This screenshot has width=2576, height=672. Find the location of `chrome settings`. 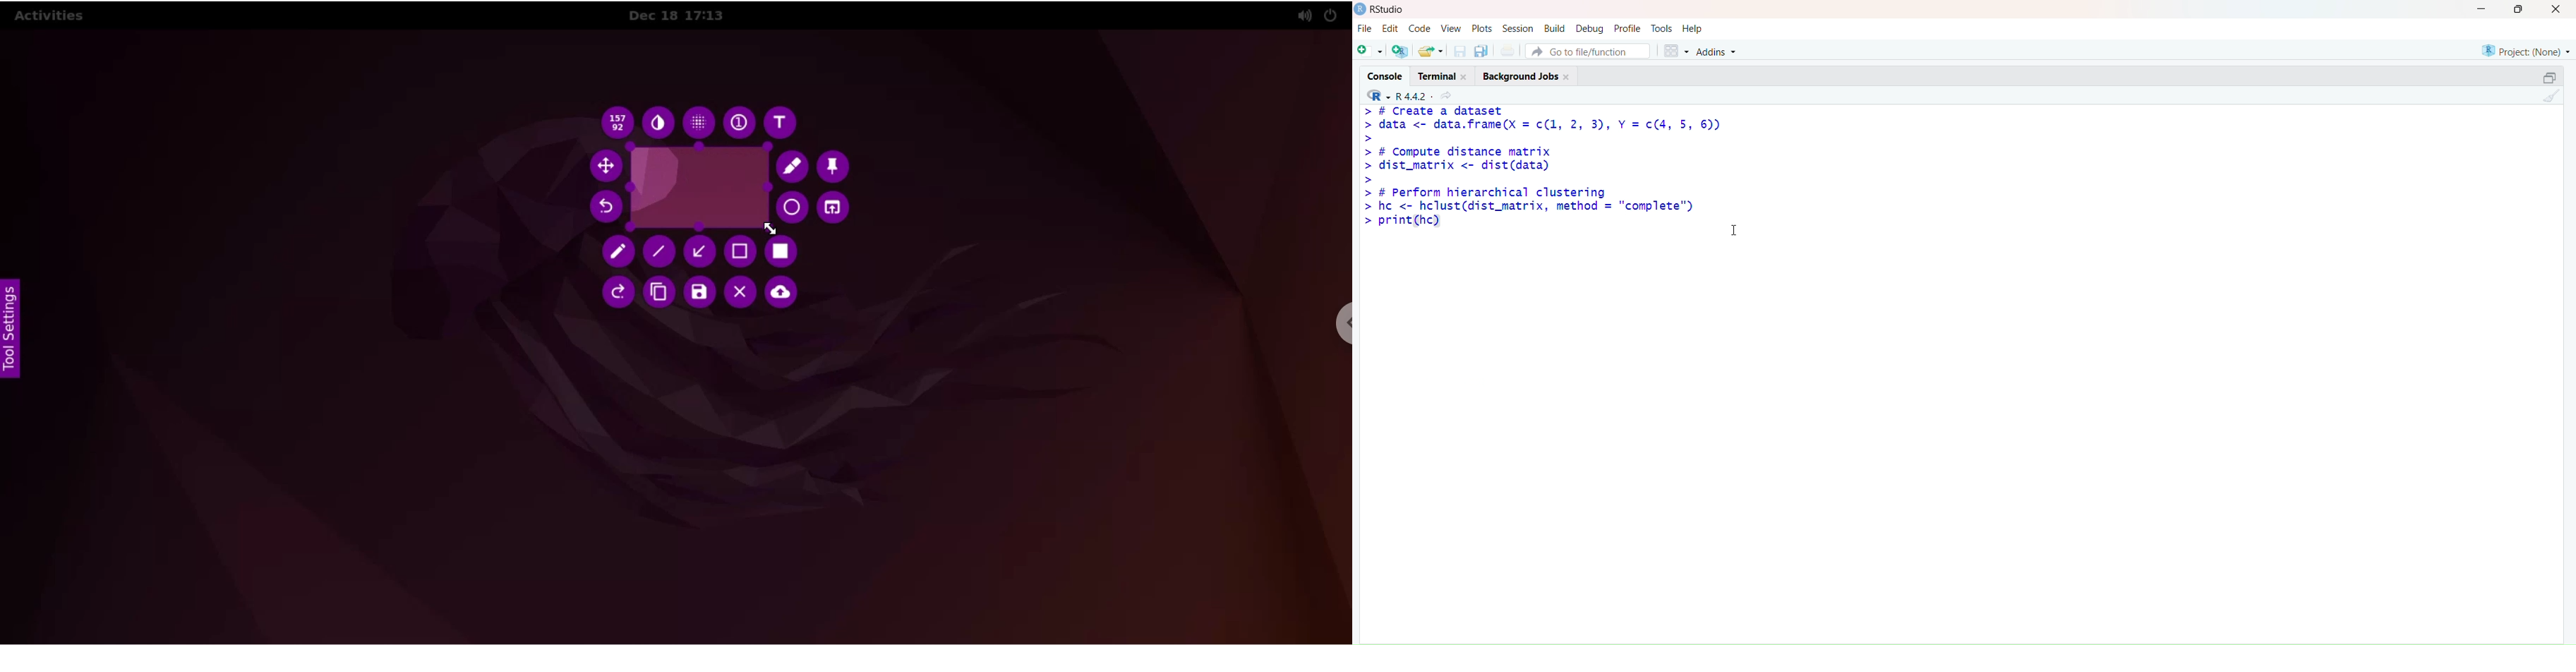

chrome settings is located at coordinates (1339, 325).